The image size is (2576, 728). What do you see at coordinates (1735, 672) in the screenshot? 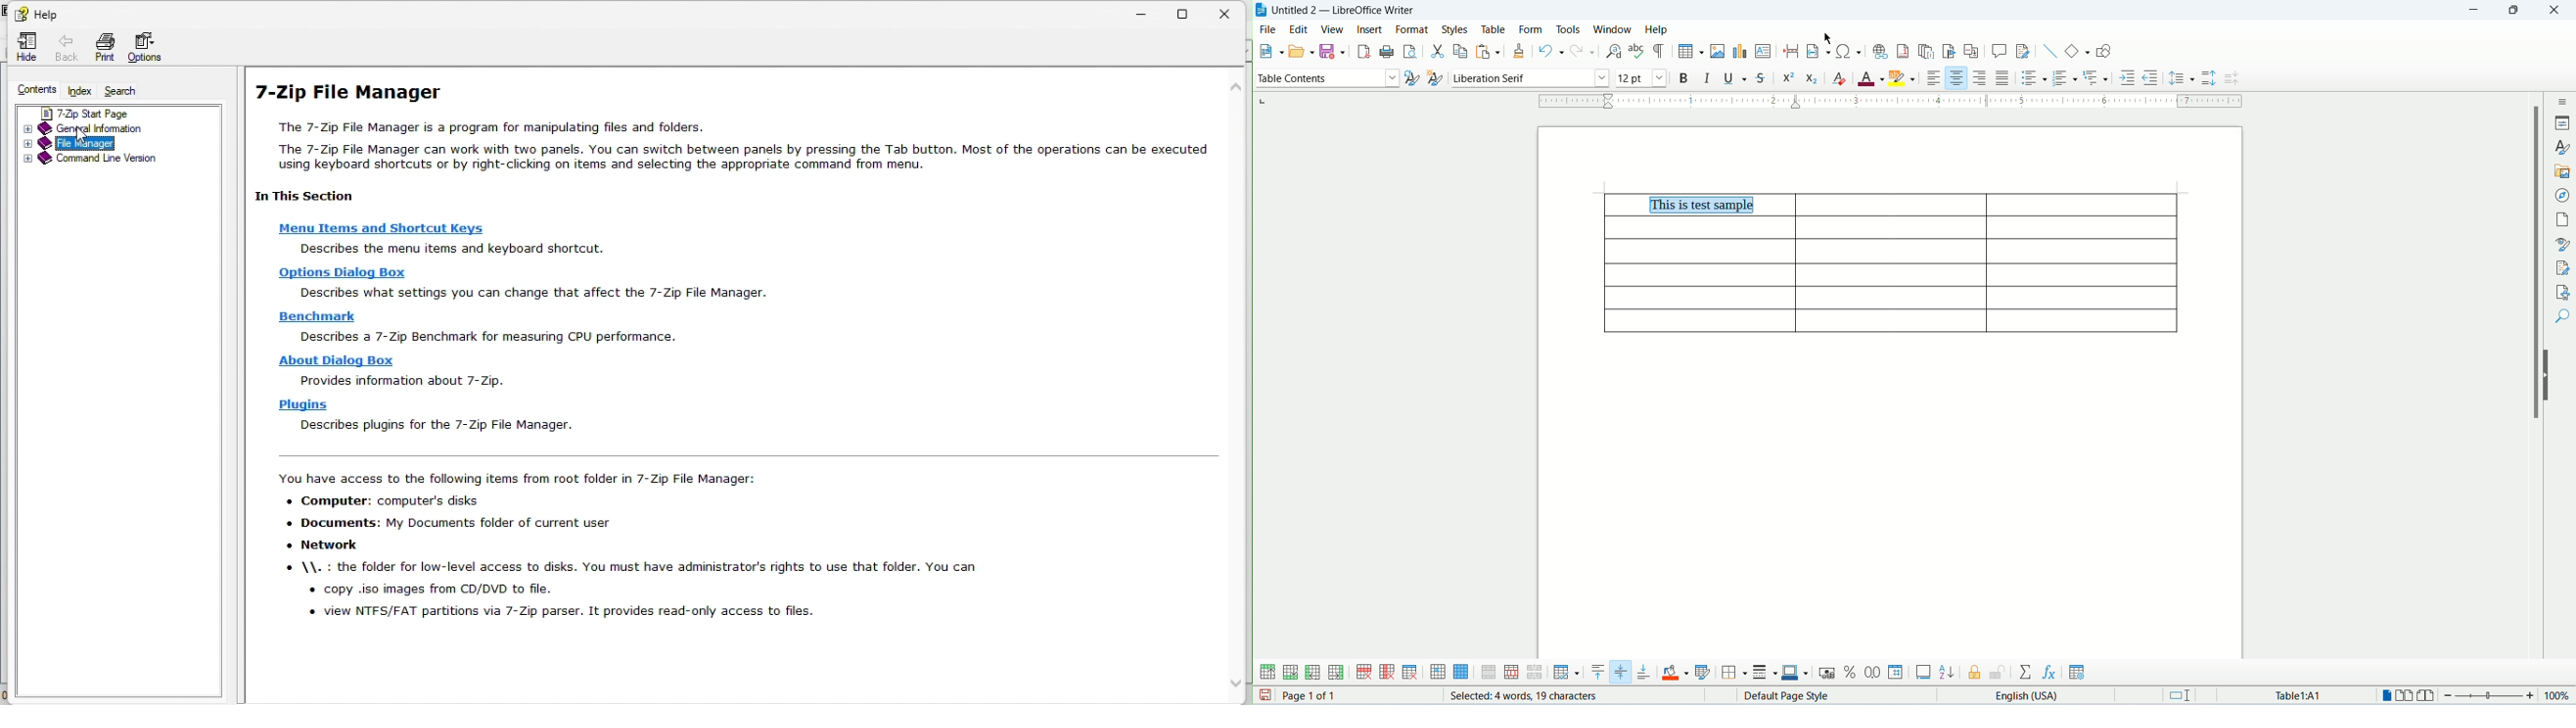
I see `borders` at bounding box center [1735, 672].